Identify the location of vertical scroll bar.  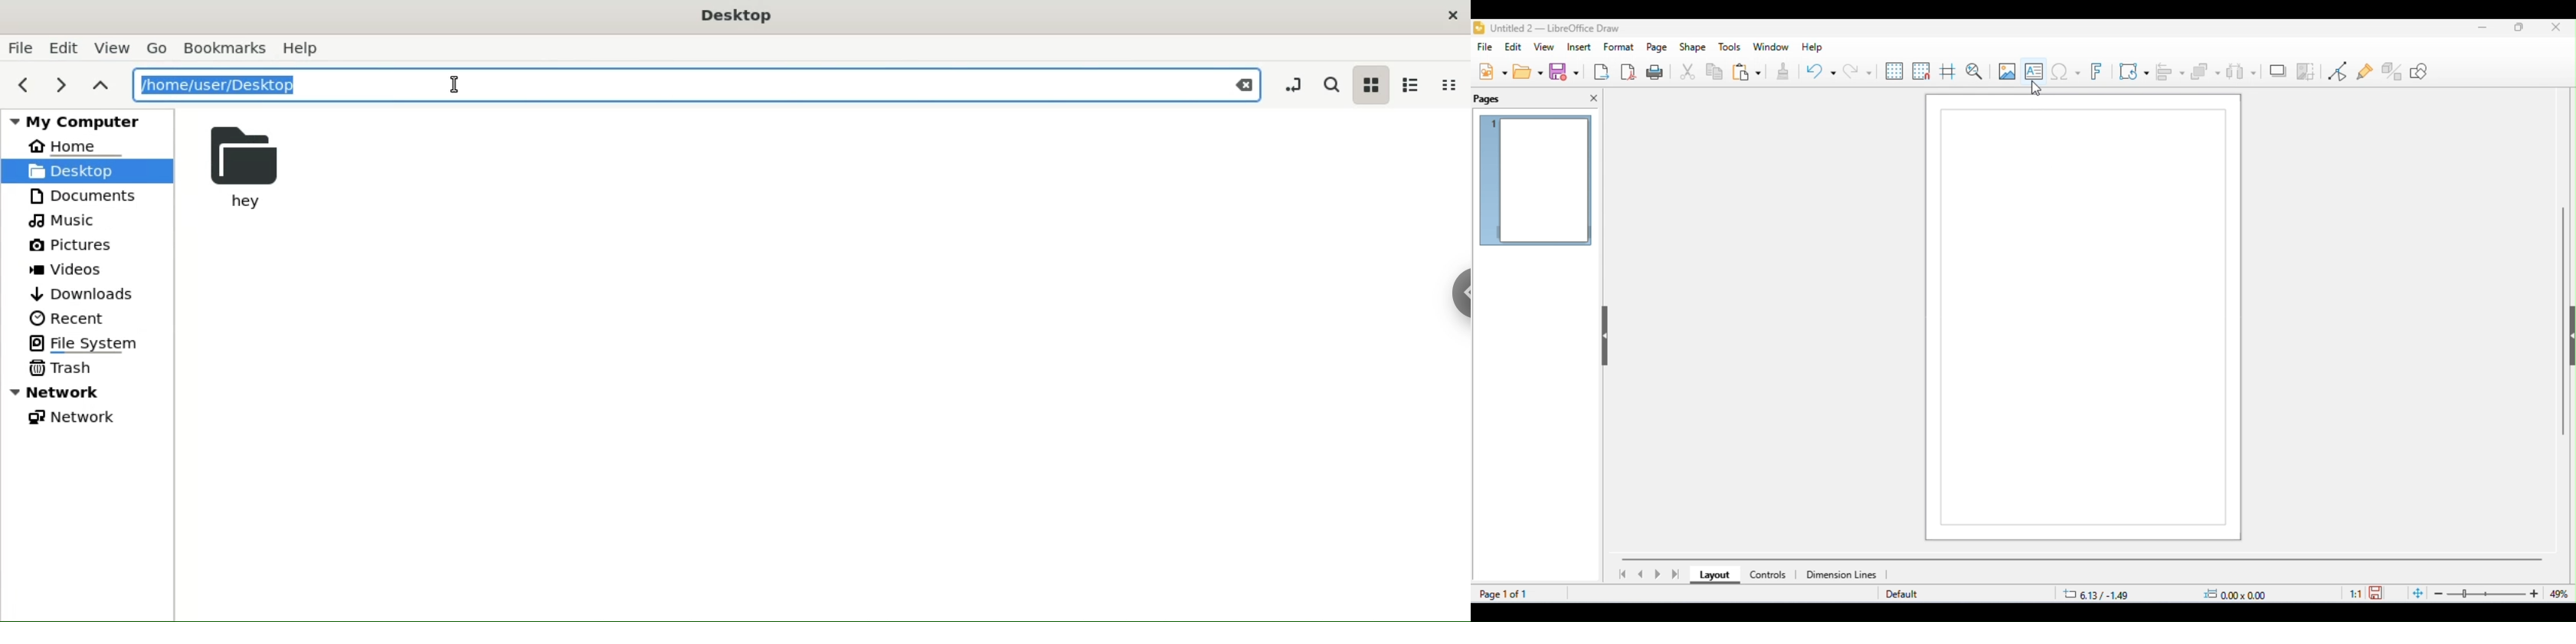
(2564, 317).